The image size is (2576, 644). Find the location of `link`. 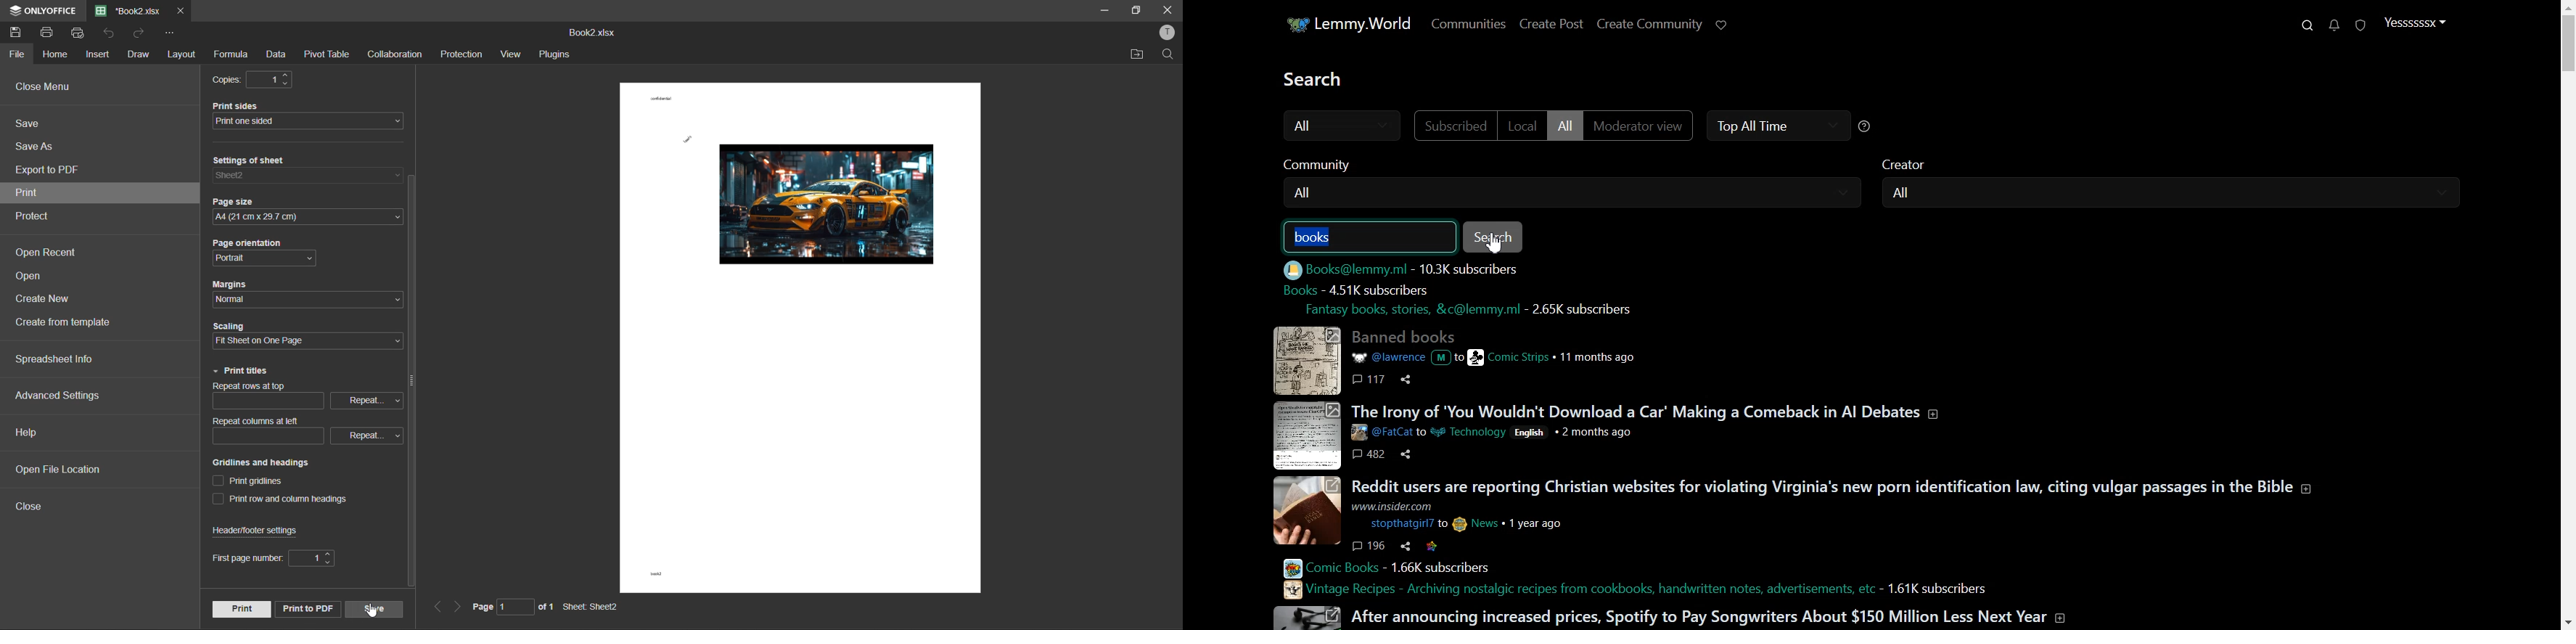

link is located at coordinates (1323, 568).